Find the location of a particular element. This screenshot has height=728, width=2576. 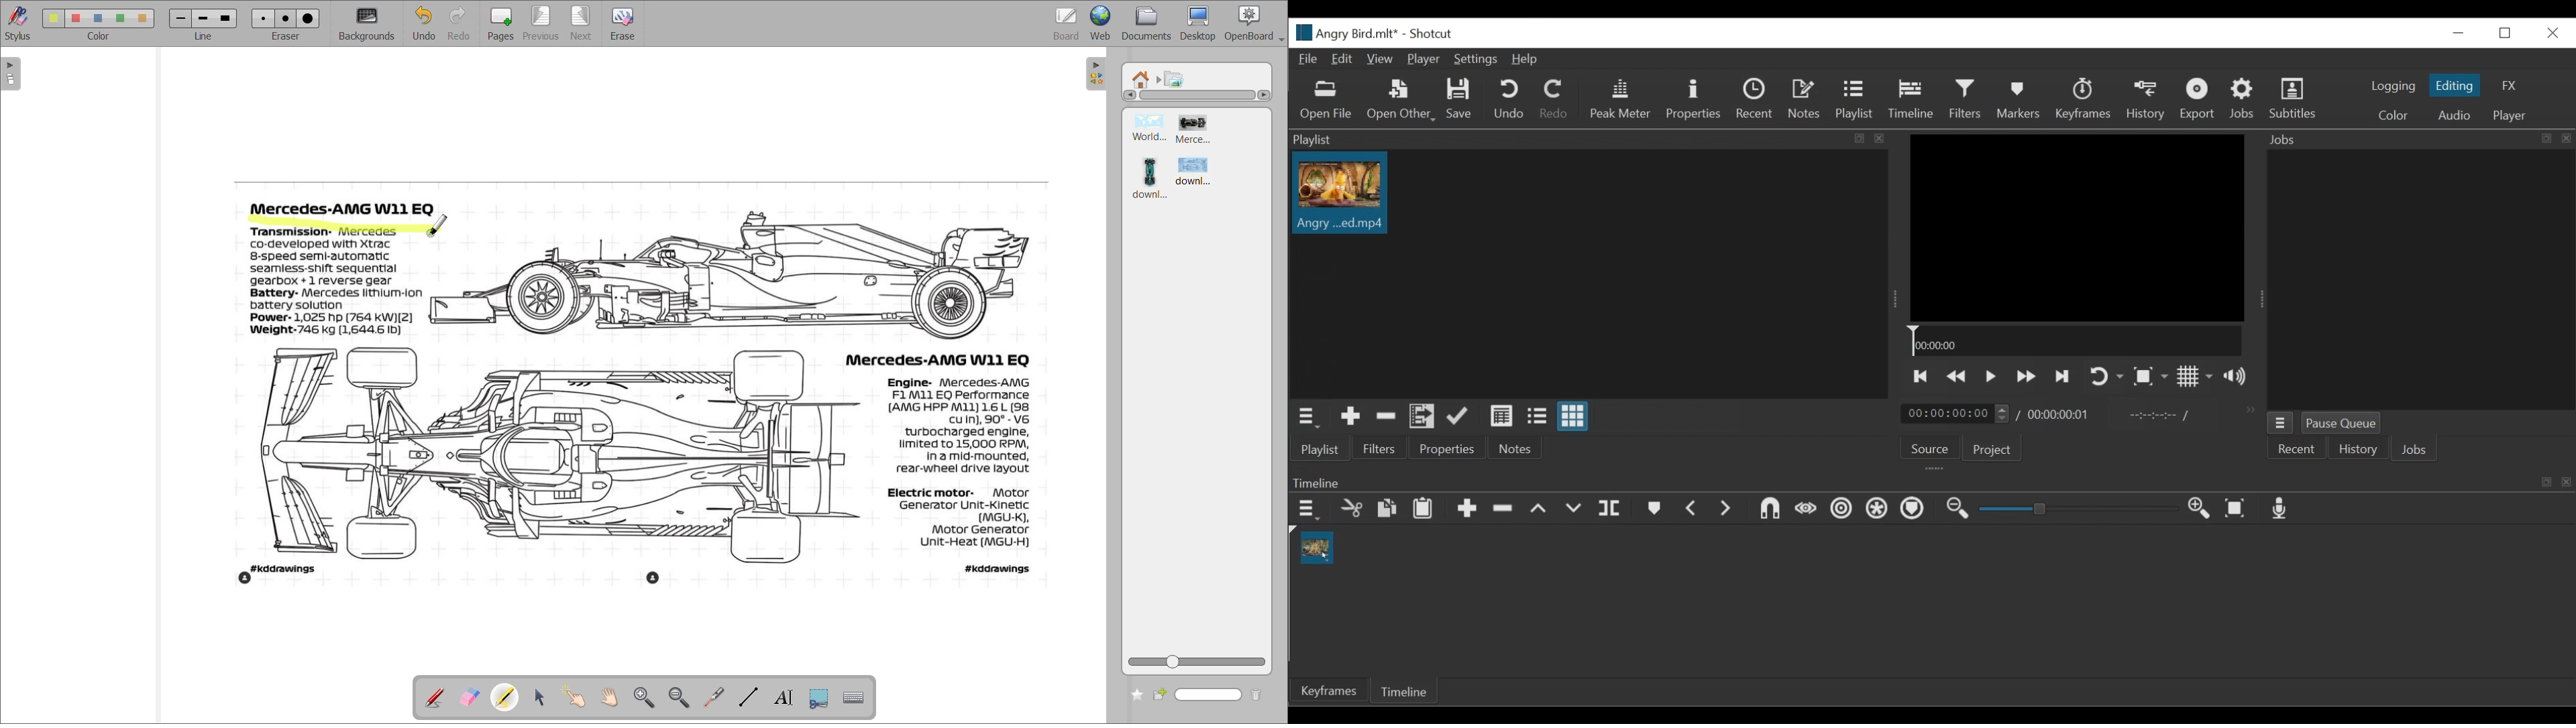

History is located at coordinates (2146, 100).